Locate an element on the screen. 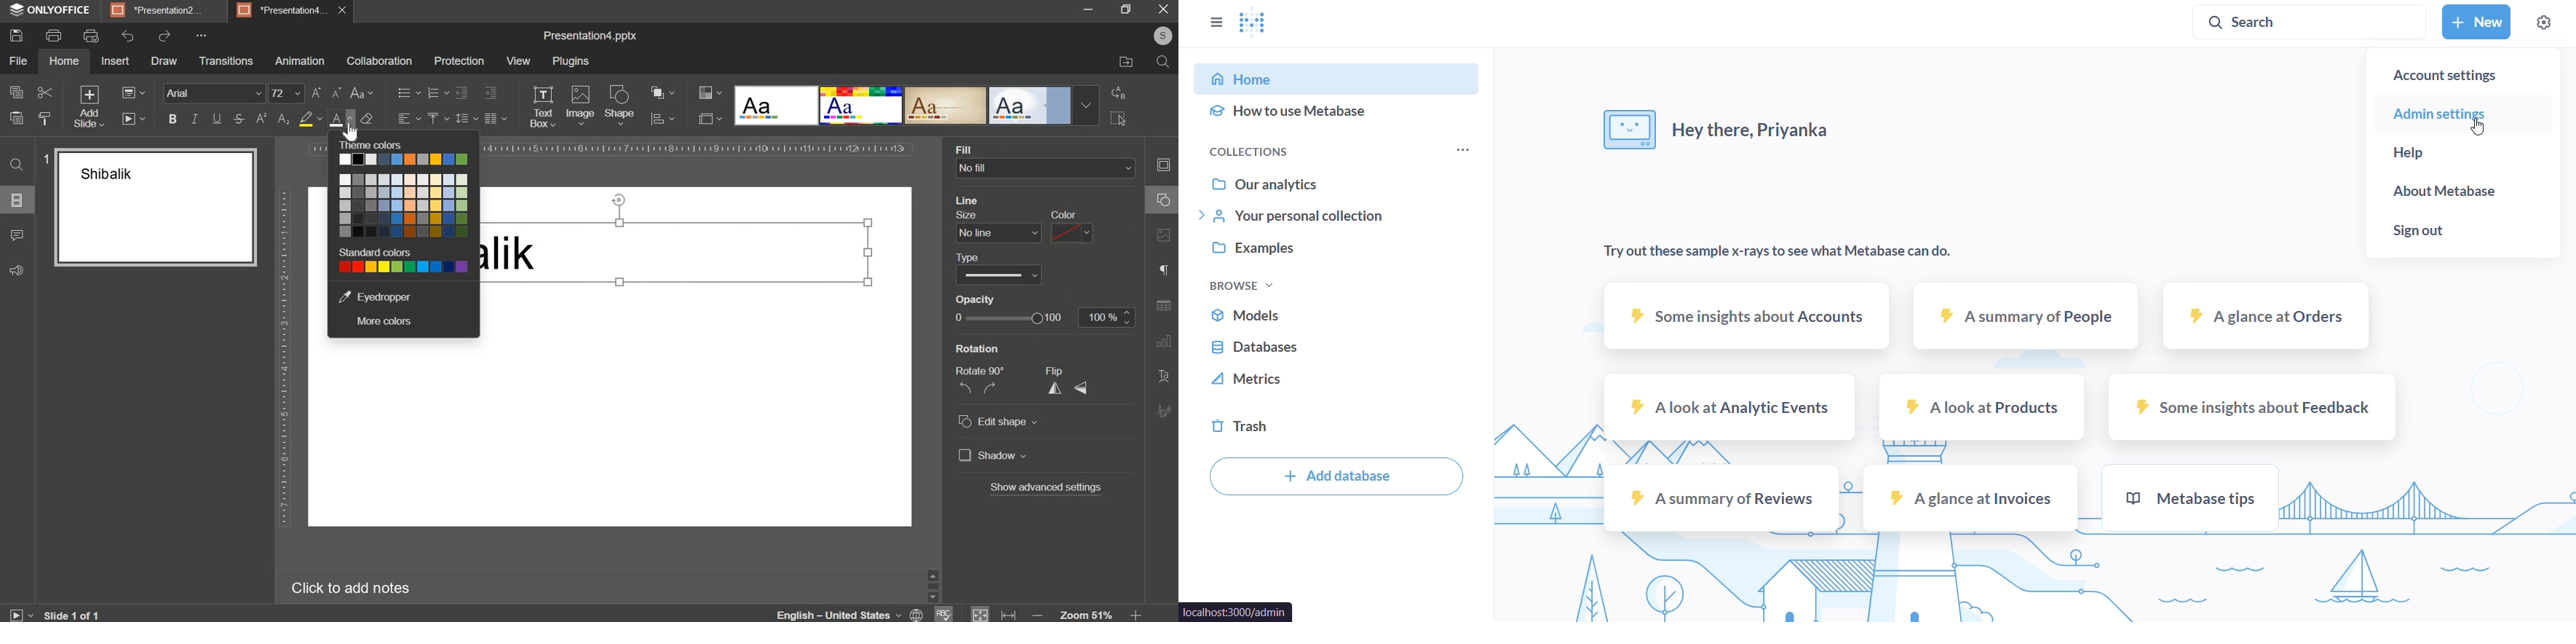  redo is located at coordinates (165, 36).